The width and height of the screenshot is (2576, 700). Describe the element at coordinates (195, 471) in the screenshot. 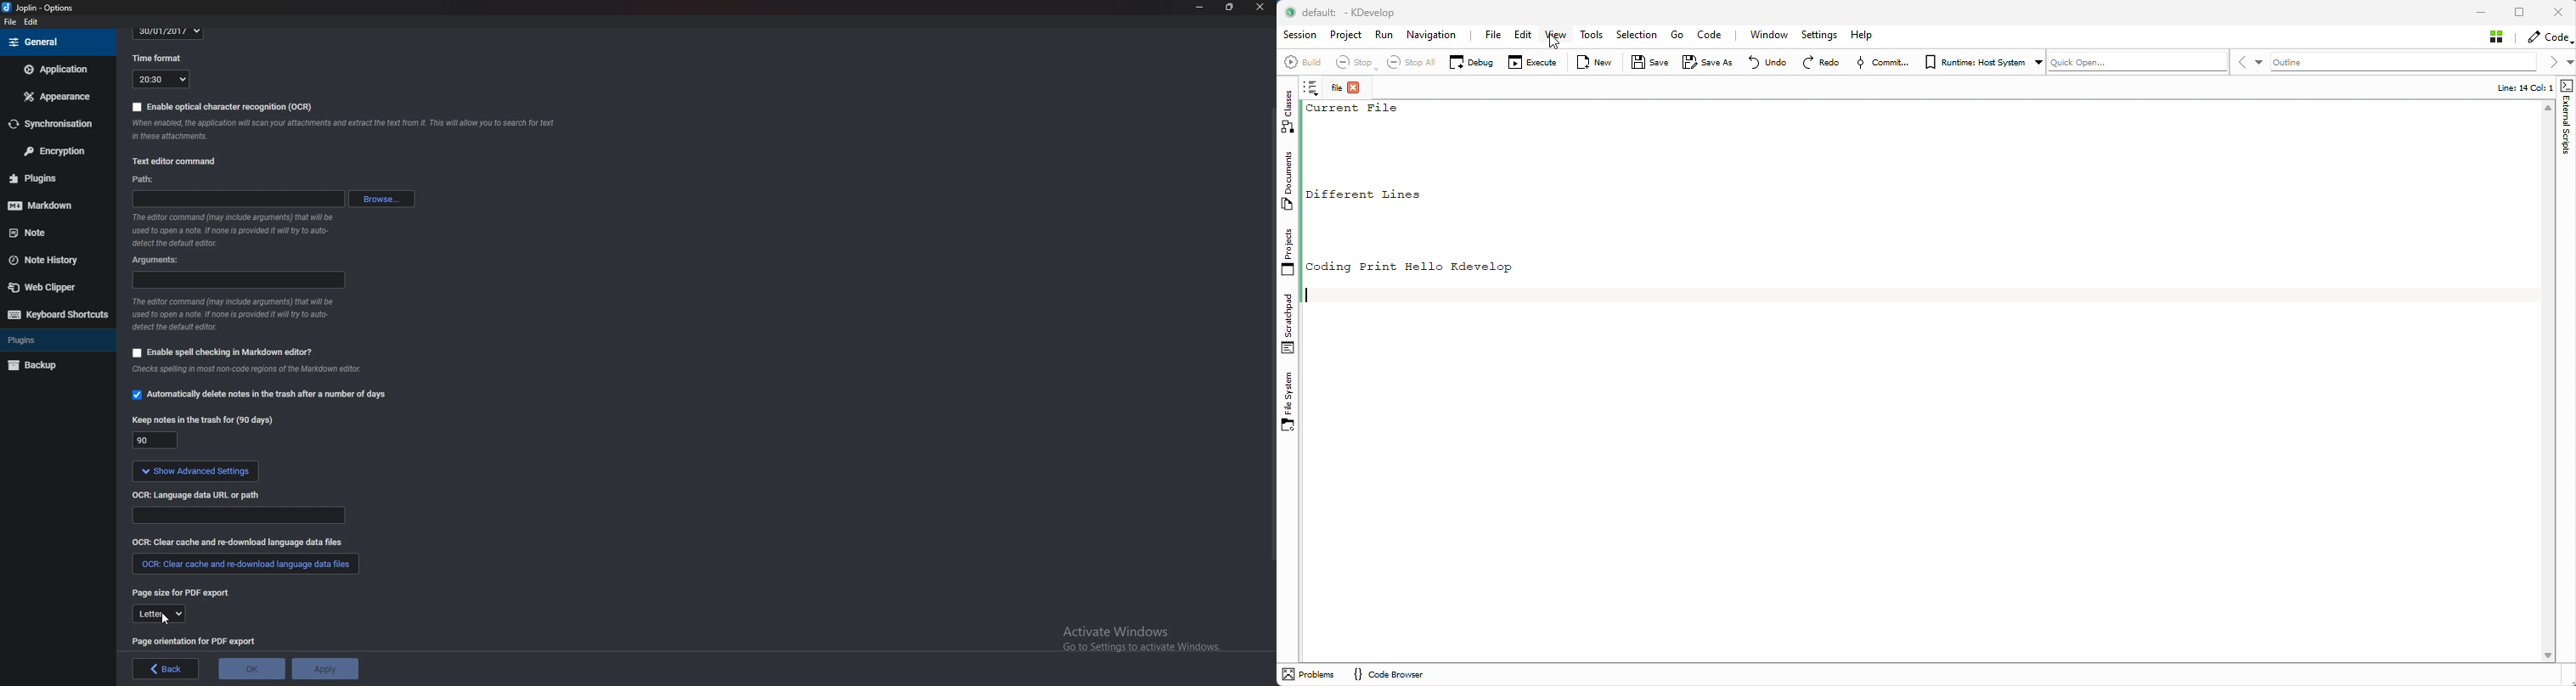

I see `show Advanced settings` at that location.